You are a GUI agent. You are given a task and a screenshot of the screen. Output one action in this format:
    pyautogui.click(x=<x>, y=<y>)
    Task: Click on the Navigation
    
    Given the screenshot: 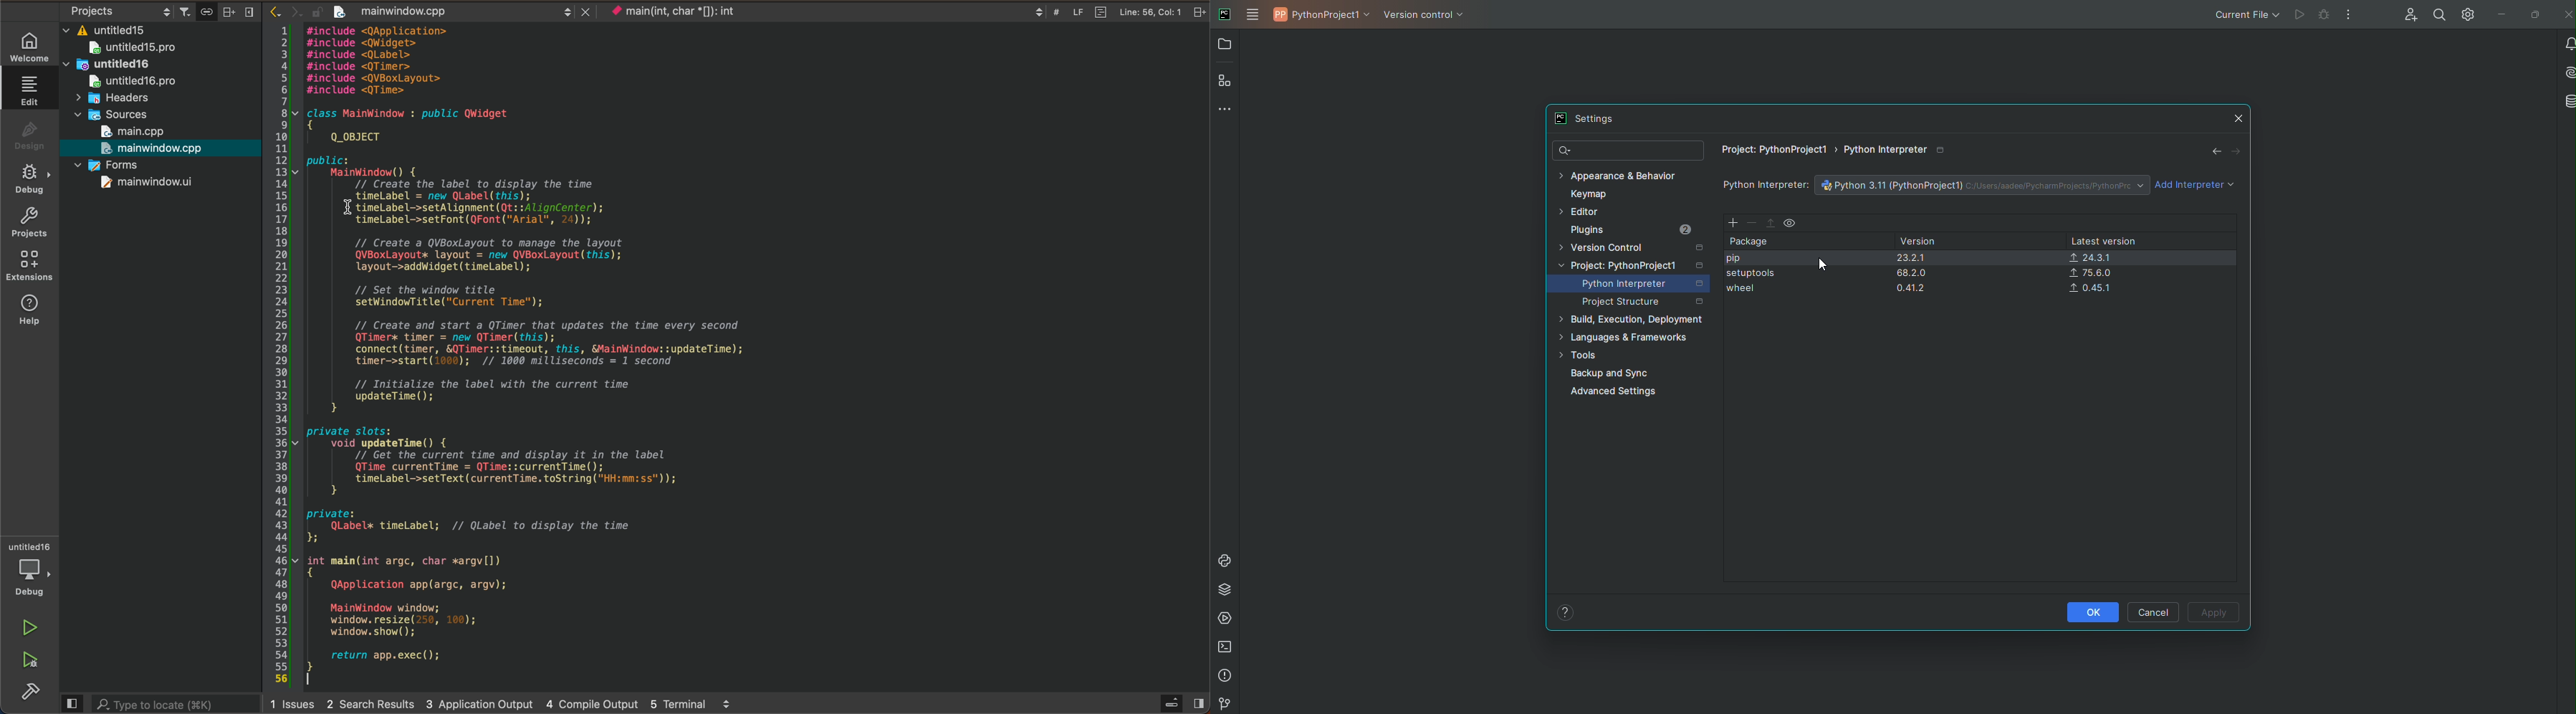 What is the action you would take?
    pyautogui.click(x=2223, y=150)
    